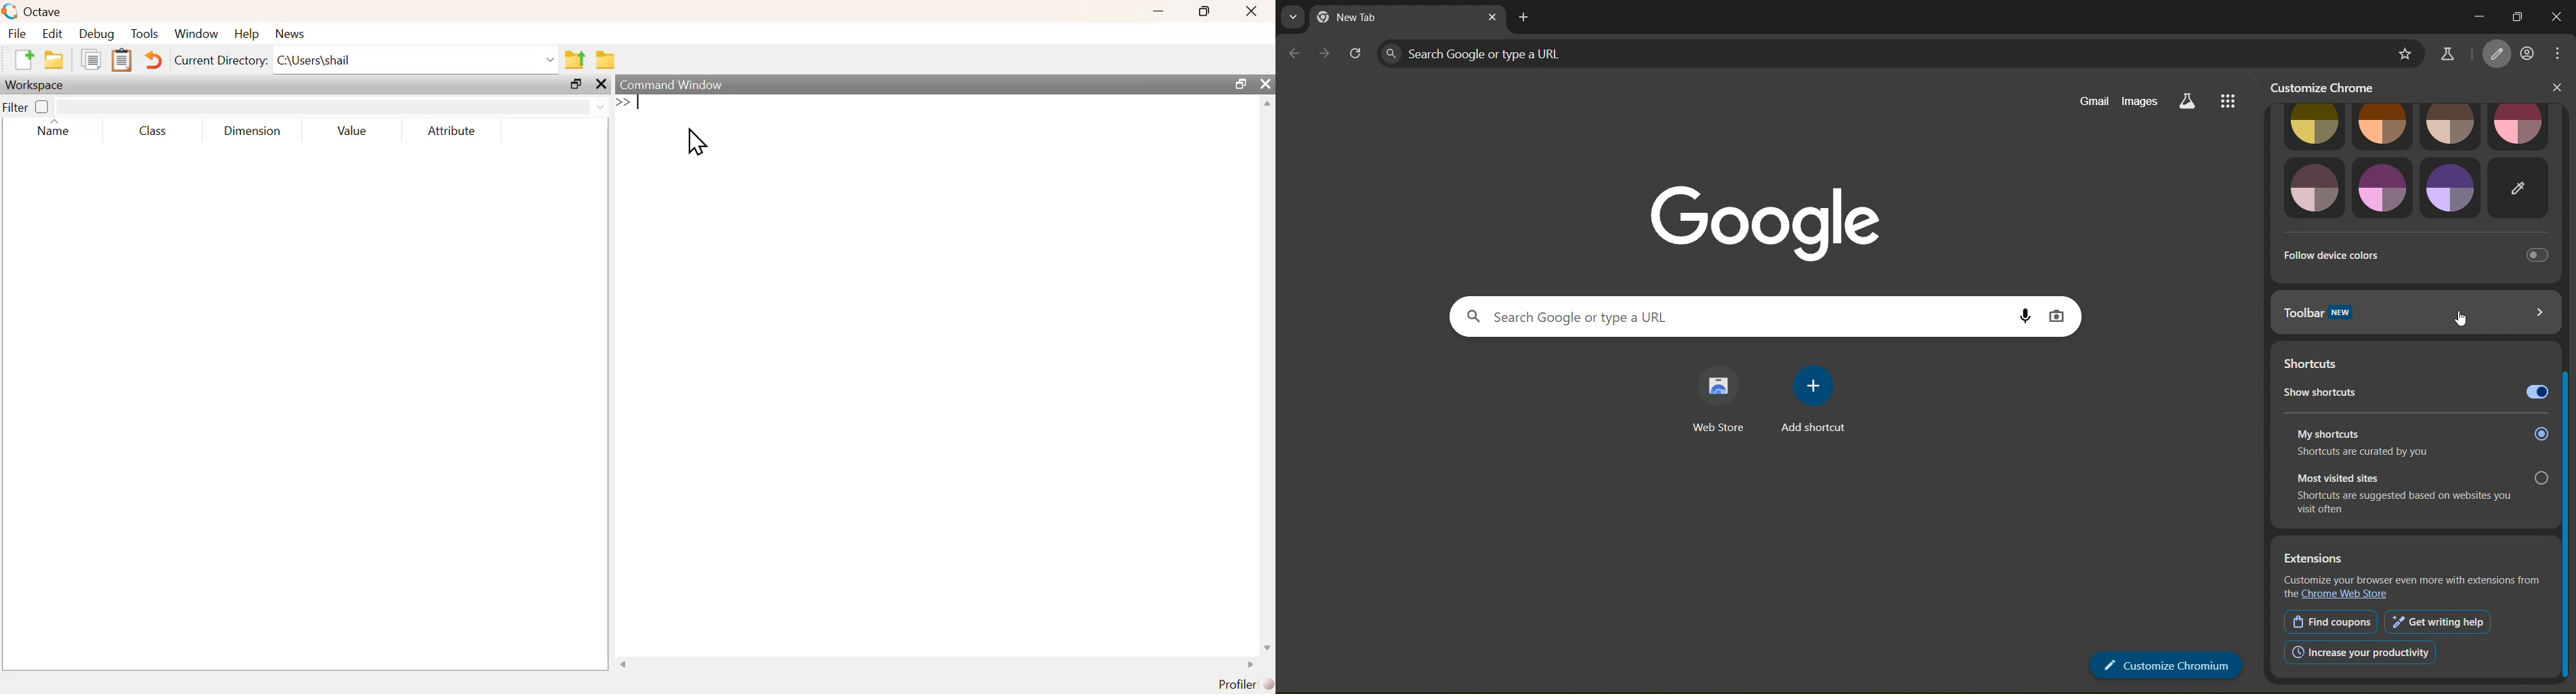 This screenshot has height=700, width=2576. Describe the element at coordinates (1355, 51) in the screenshot. I see `reload page` at that location.